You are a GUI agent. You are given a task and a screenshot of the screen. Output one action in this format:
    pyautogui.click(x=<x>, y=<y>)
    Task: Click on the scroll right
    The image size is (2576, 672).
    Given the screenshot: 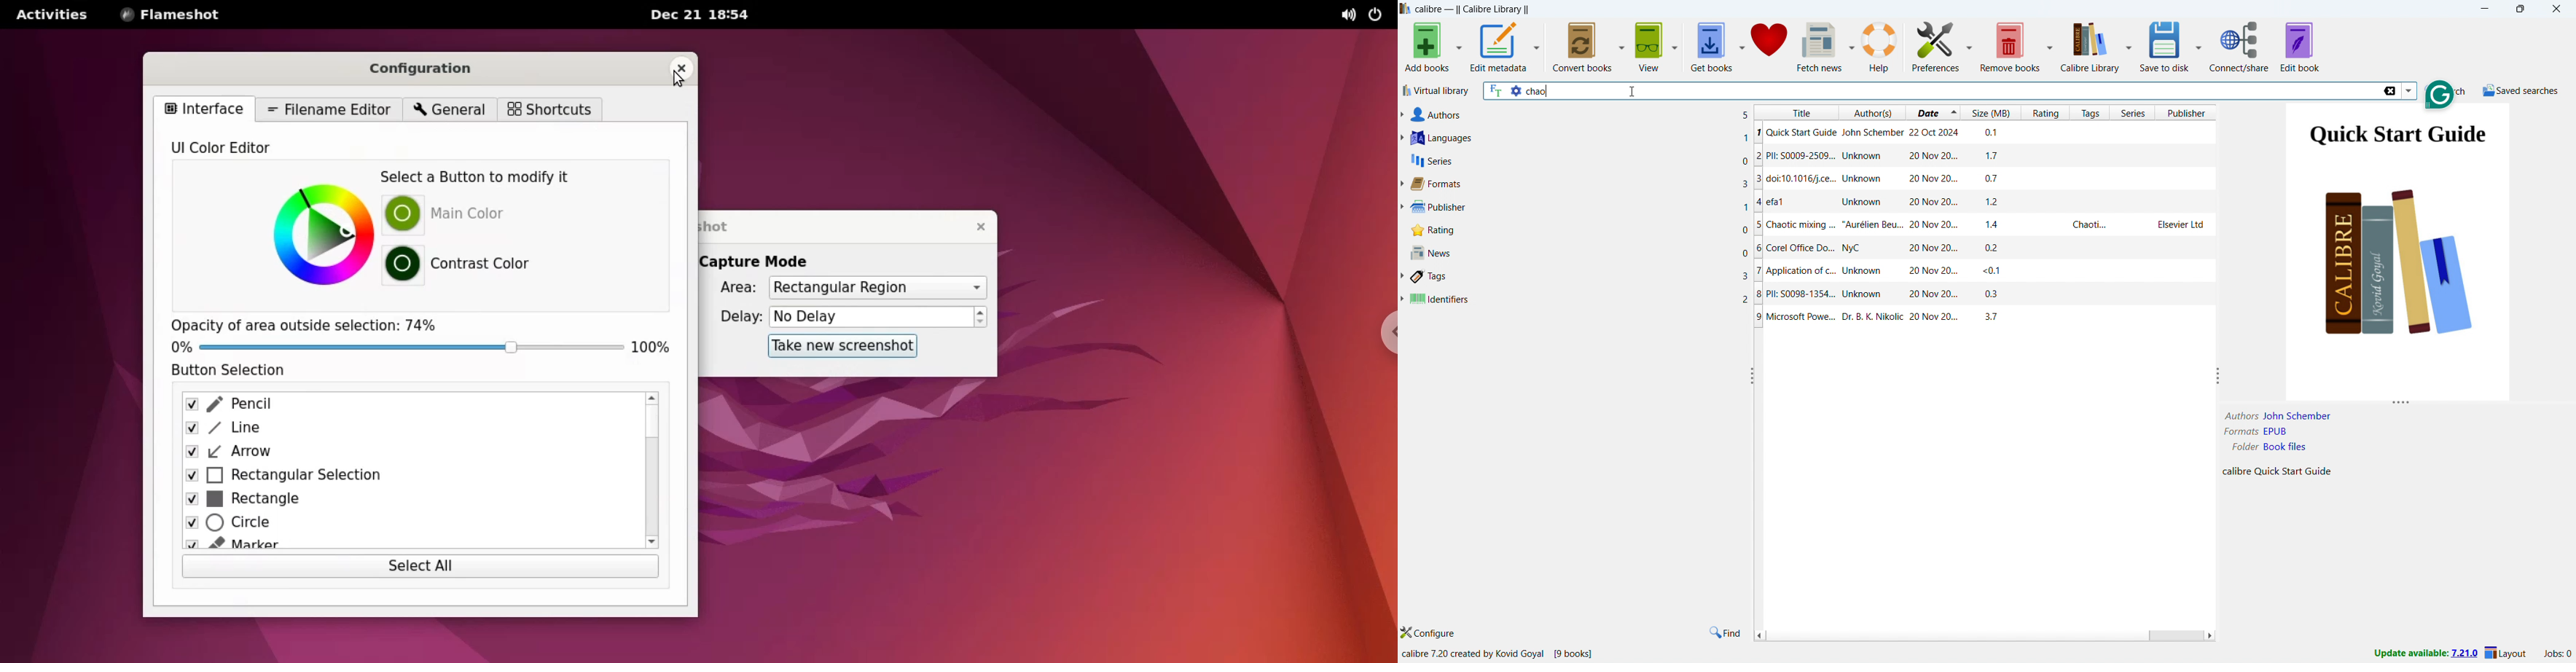 What is the action you would take?
    pyautogui.click(x=2212, y=635)
    